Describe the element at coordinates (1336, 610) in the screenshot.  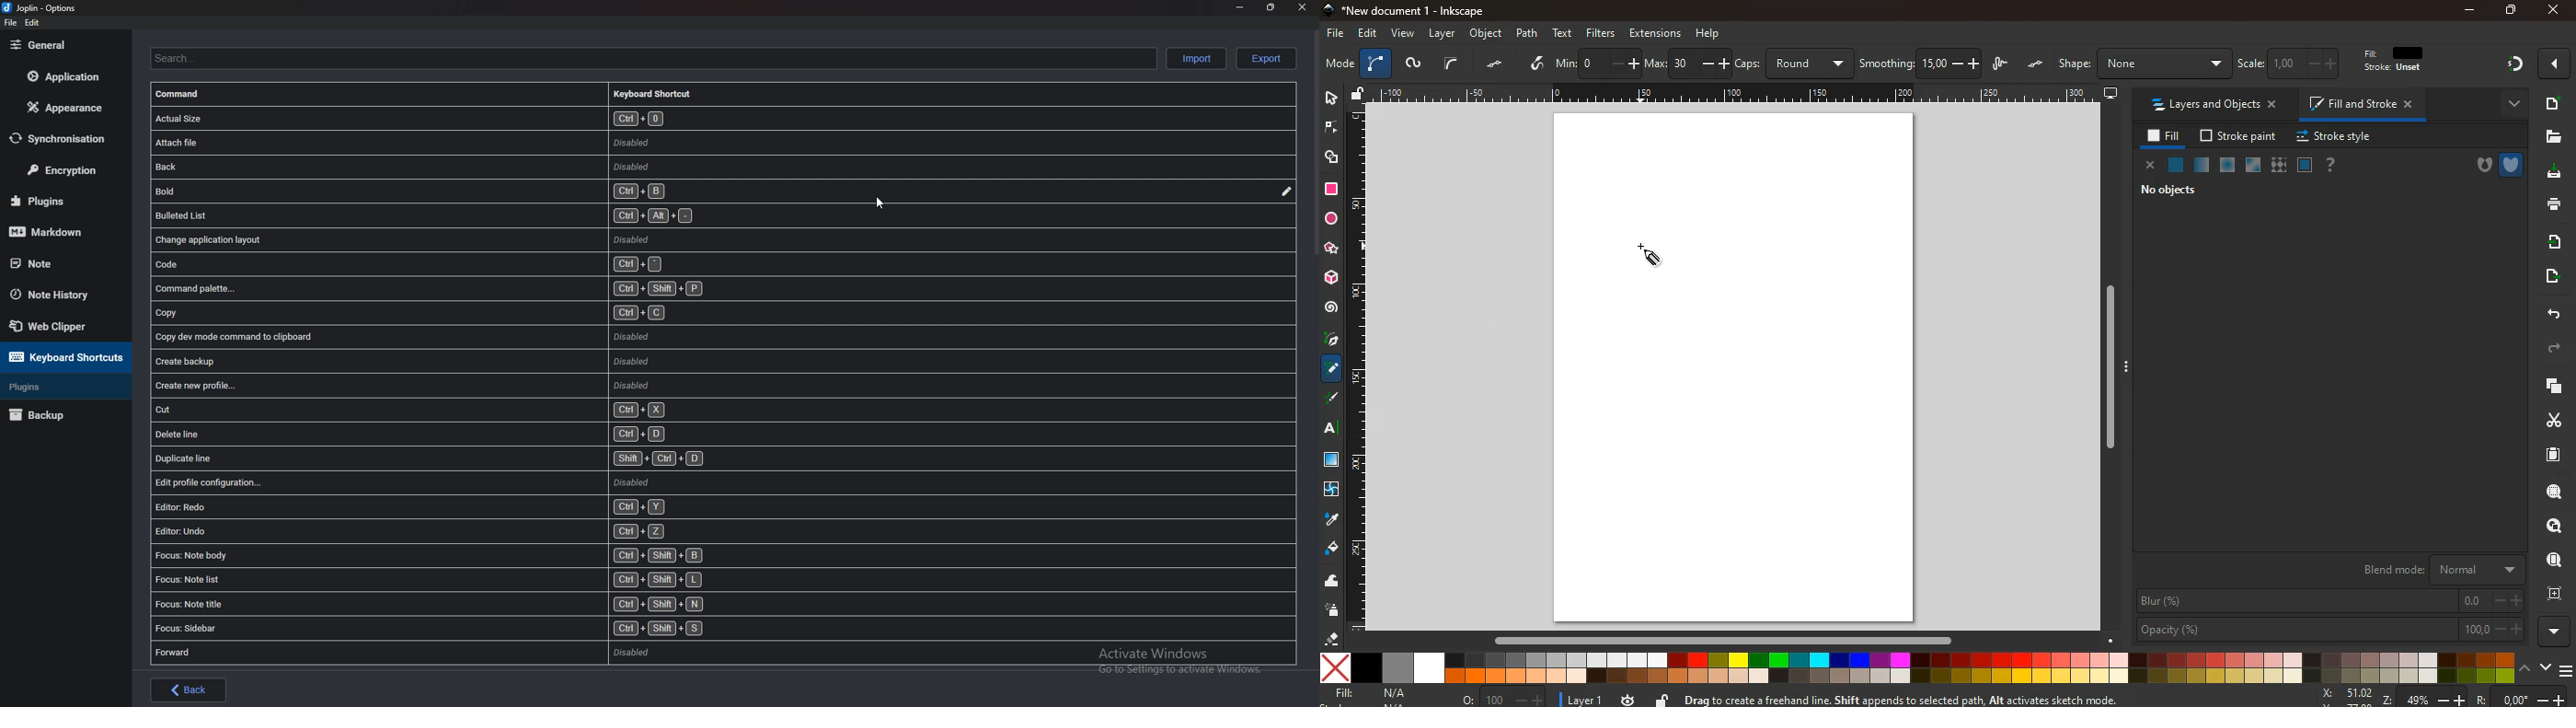
I see `spray` at that location.